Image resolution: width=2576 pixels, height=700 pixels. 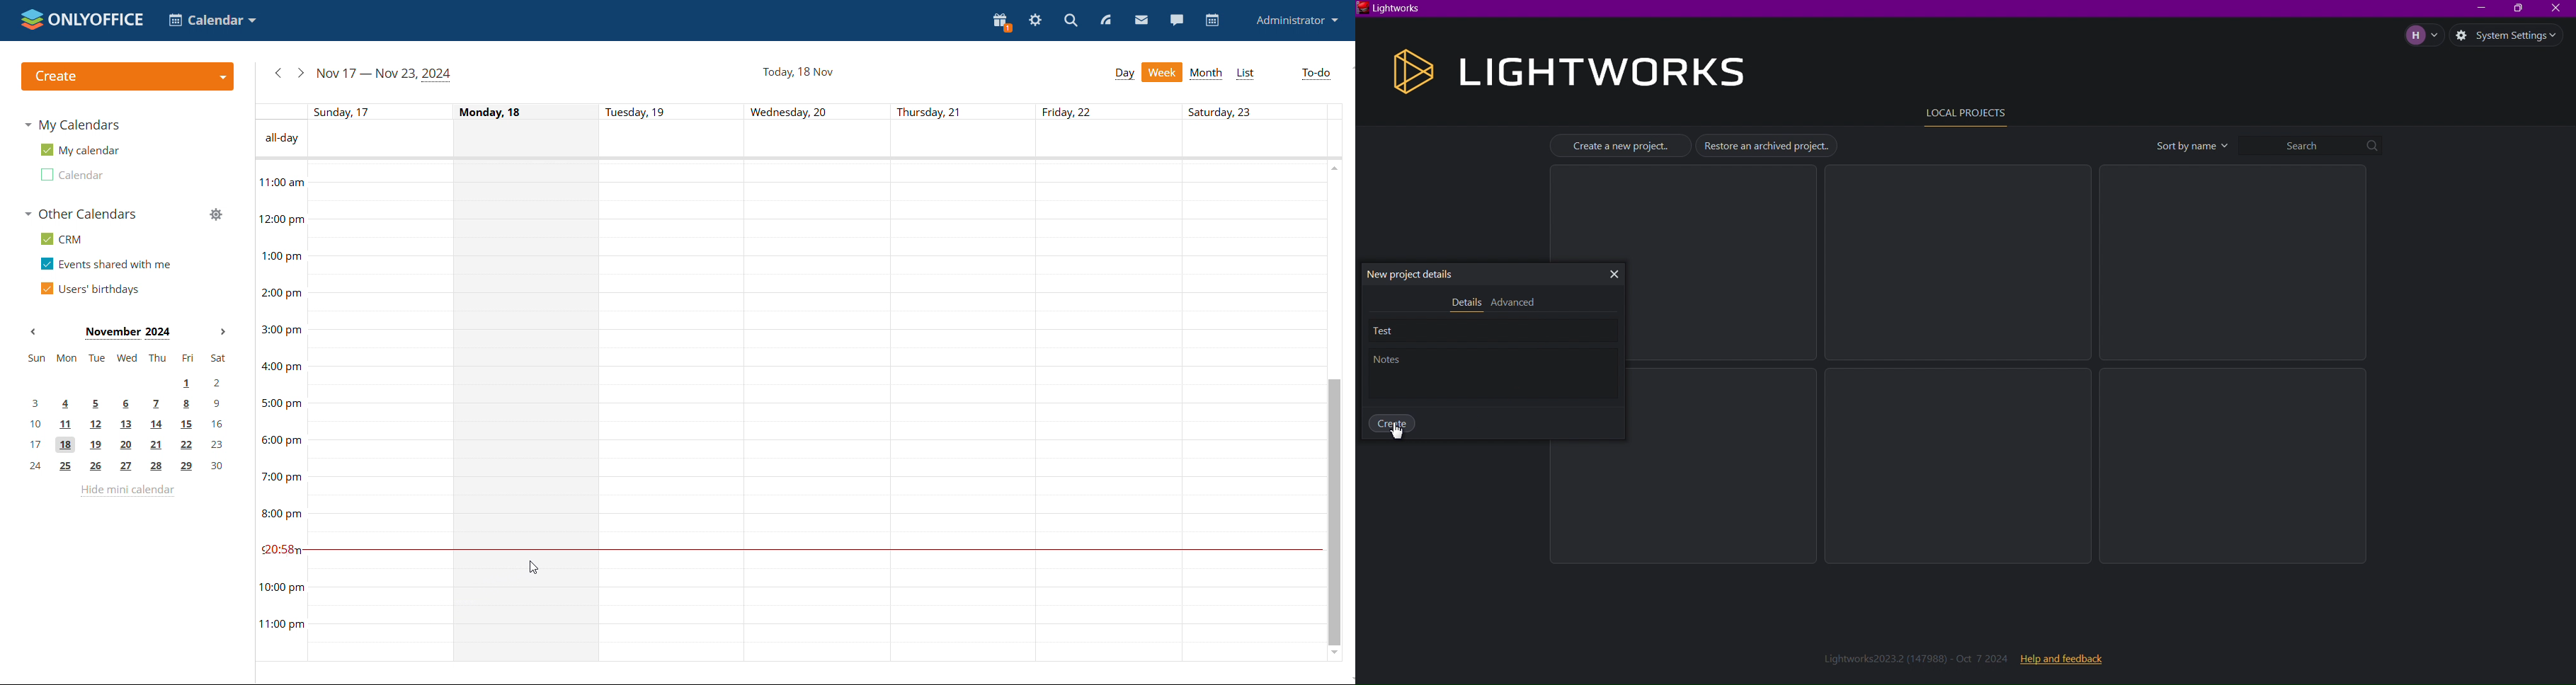 What do you see at coordinates (1621, 146) in the screenshot?
I see `Create a new project` at bounding box center [1621, 146].